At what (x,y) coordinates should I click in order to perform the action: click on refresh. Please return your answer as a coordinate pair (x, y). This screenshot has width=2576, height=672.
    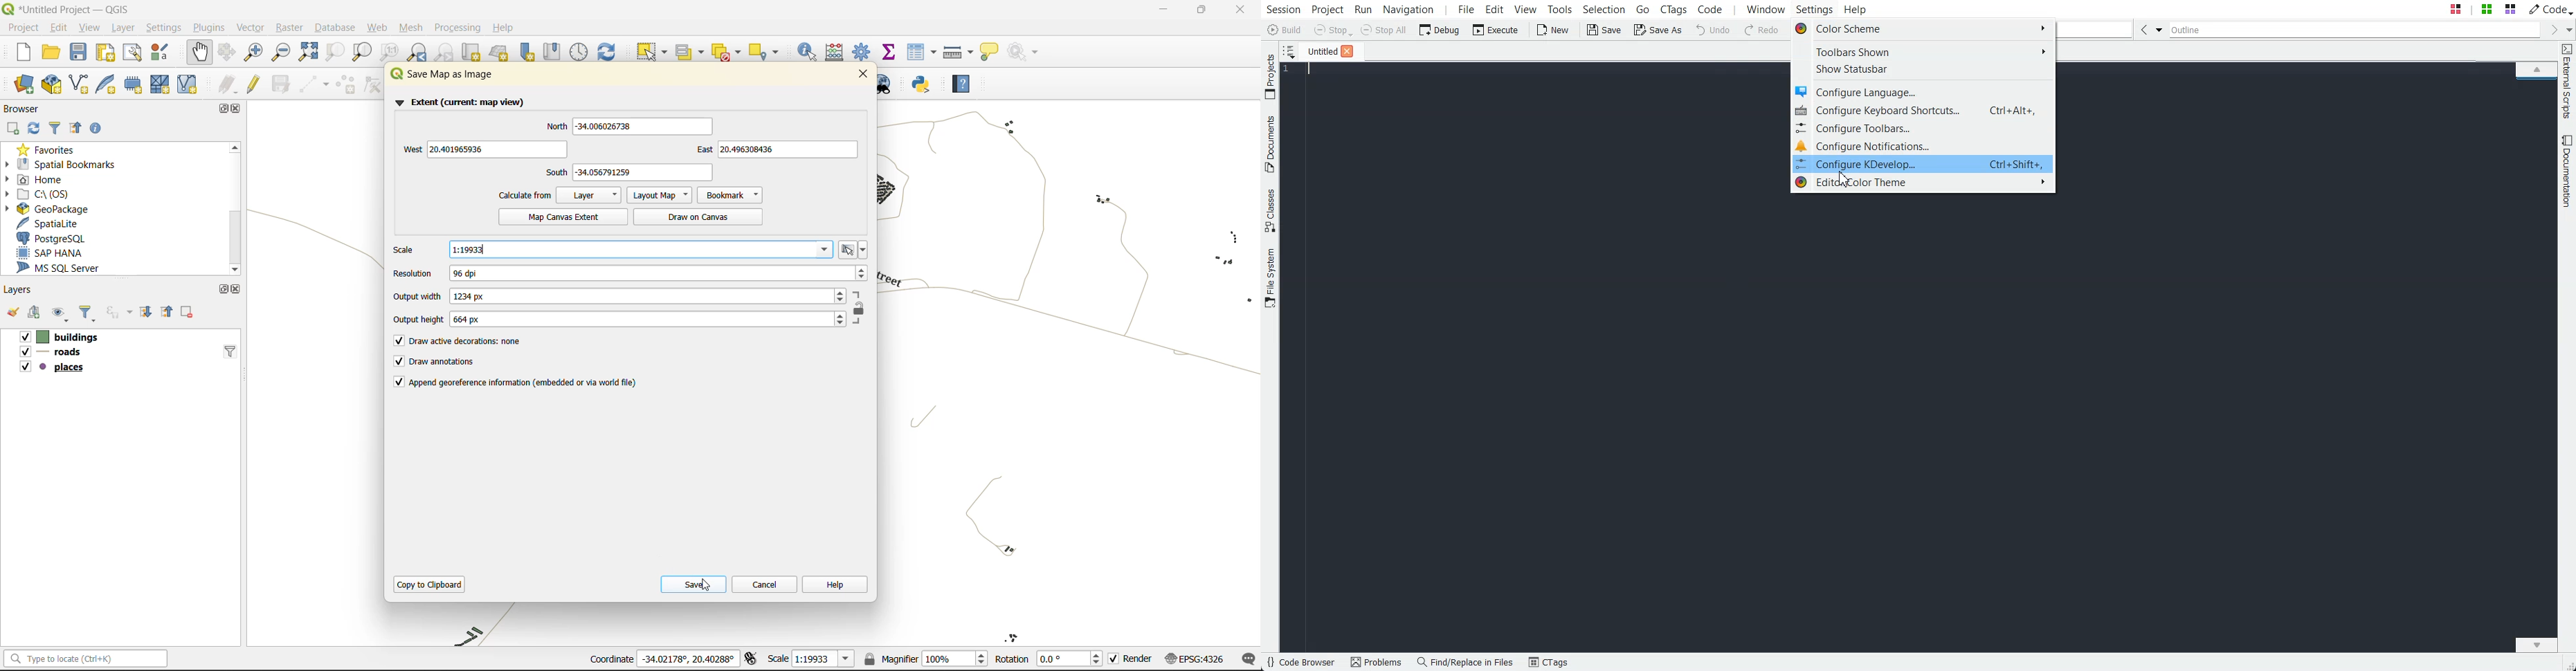
    Looking at the image, I should click on (35, 132).